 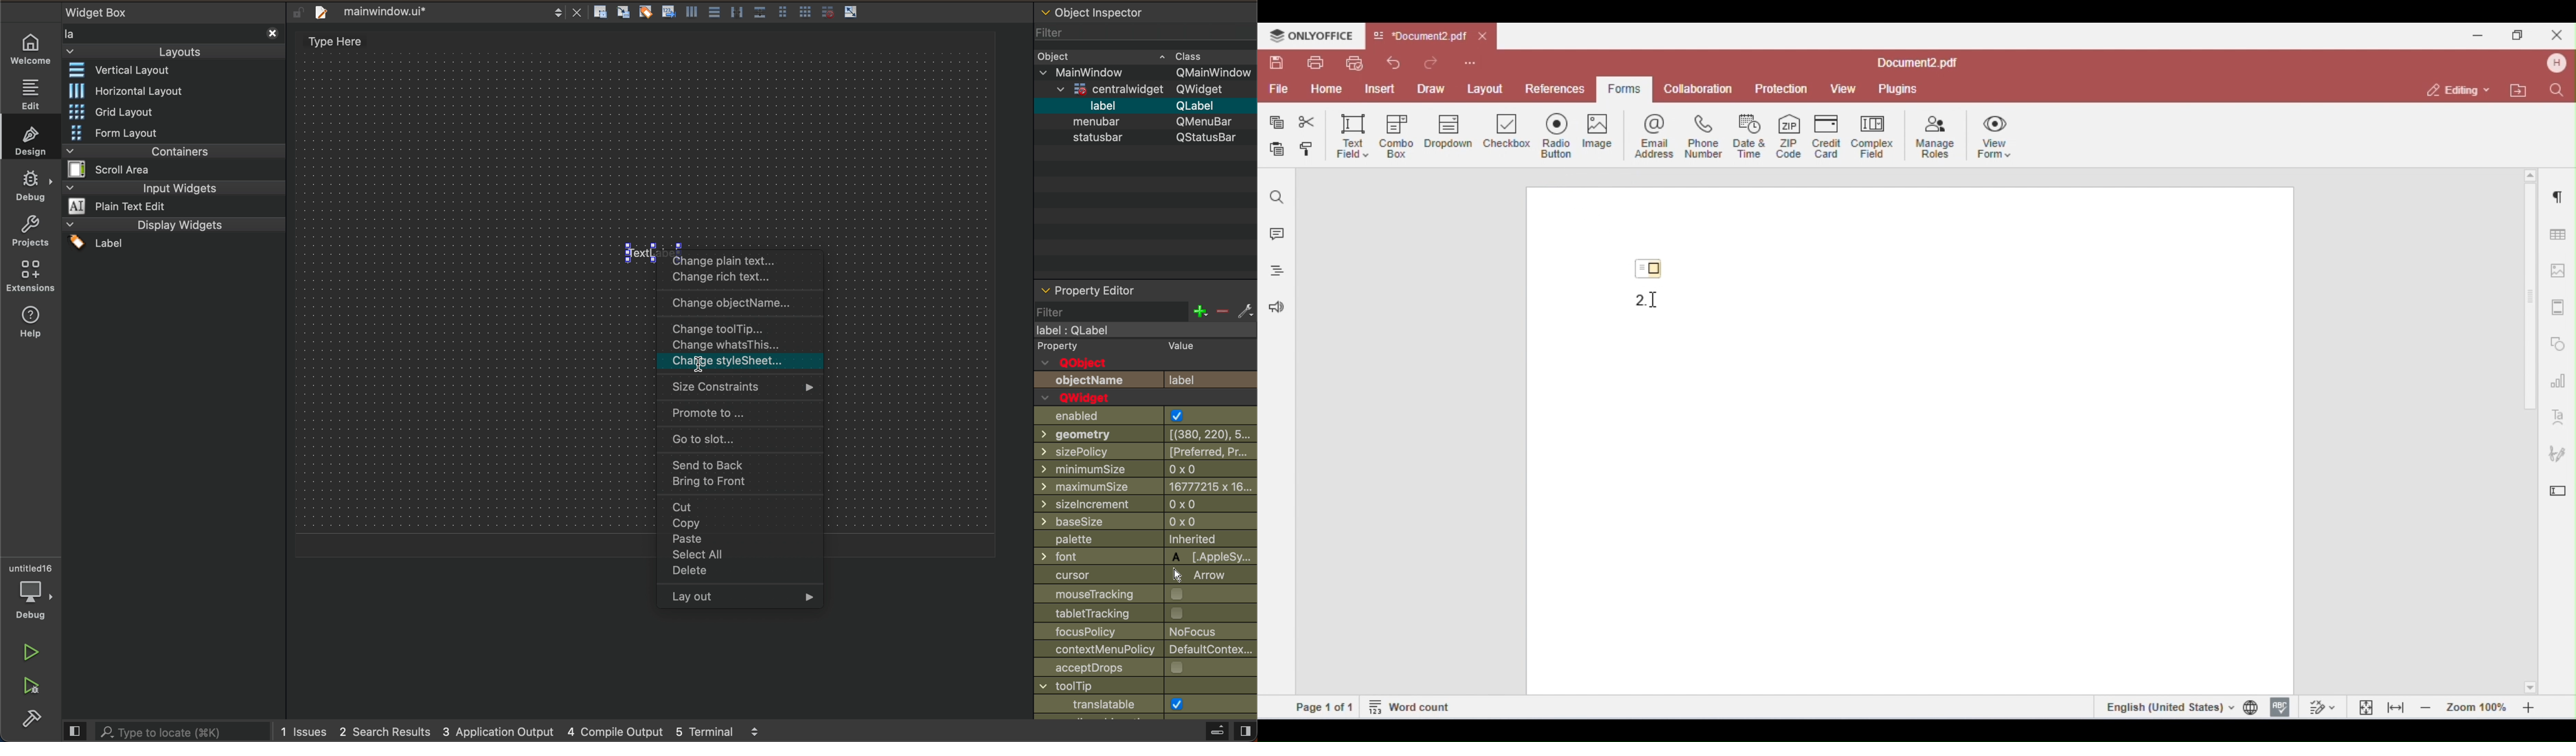 What do you see at coordinates (736, 348) in the screenshot?
I see `change` at bounding box center [736, 348].